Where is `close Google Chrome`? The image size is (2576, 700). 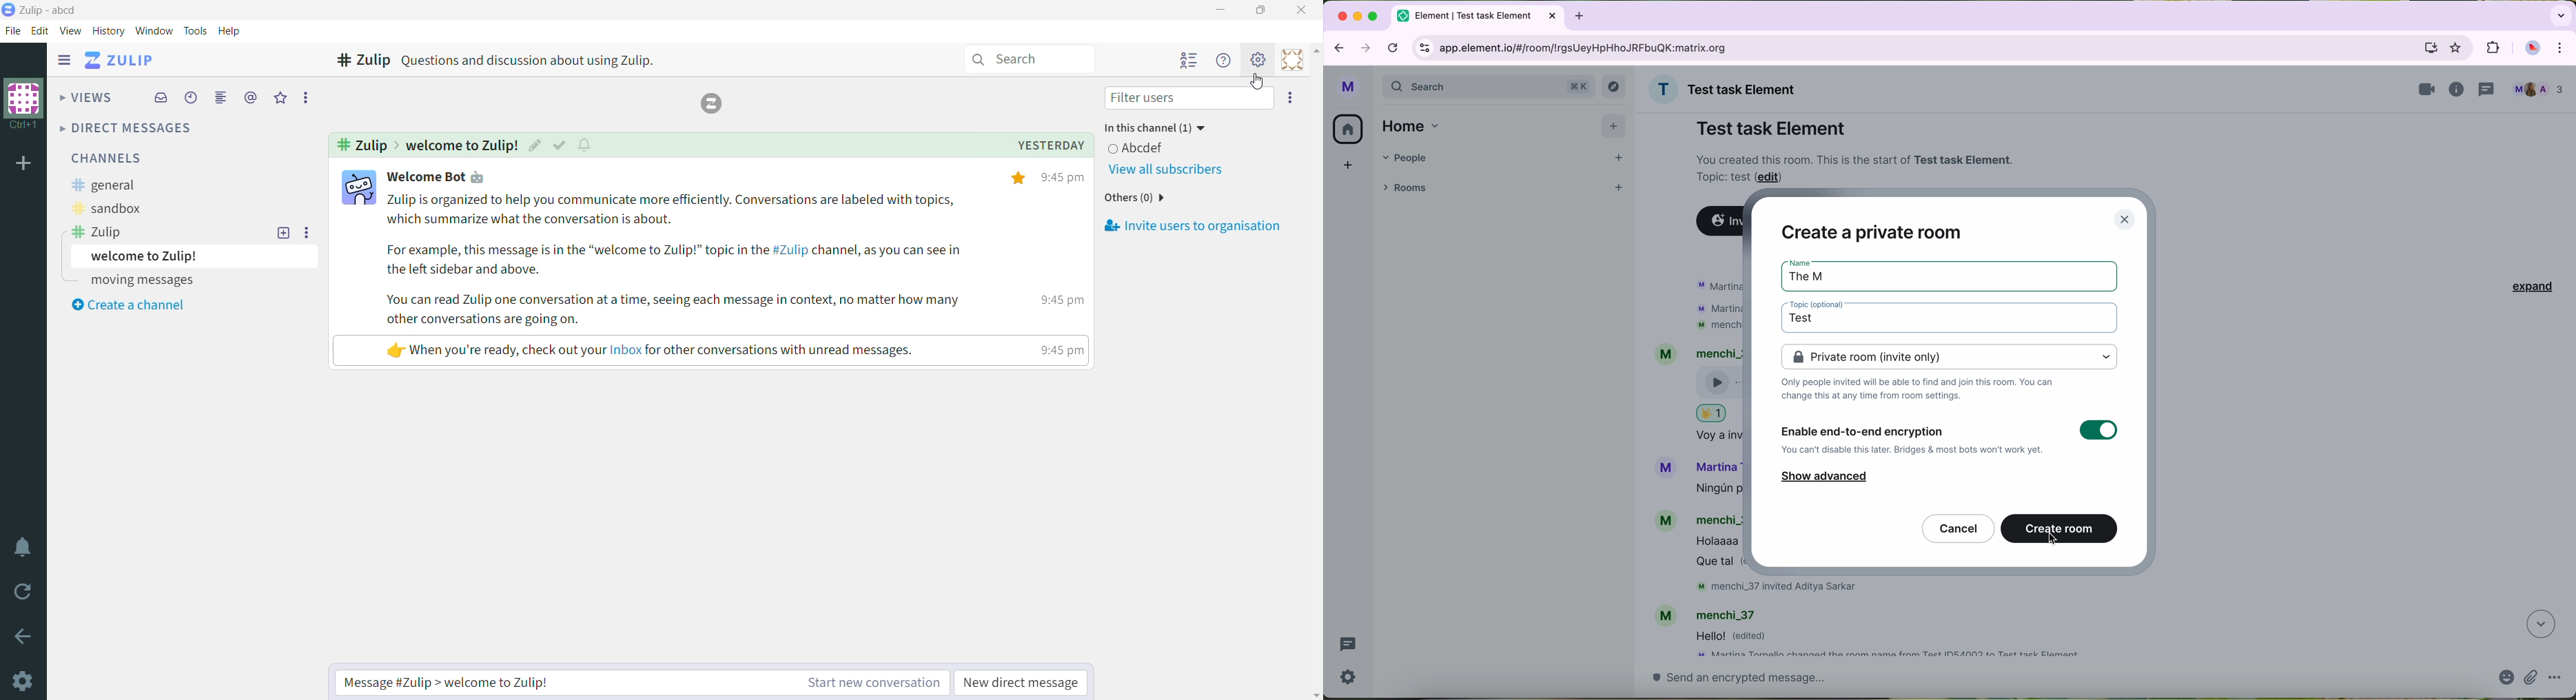
close Google Chrome is located at coordinates (1341, 16).